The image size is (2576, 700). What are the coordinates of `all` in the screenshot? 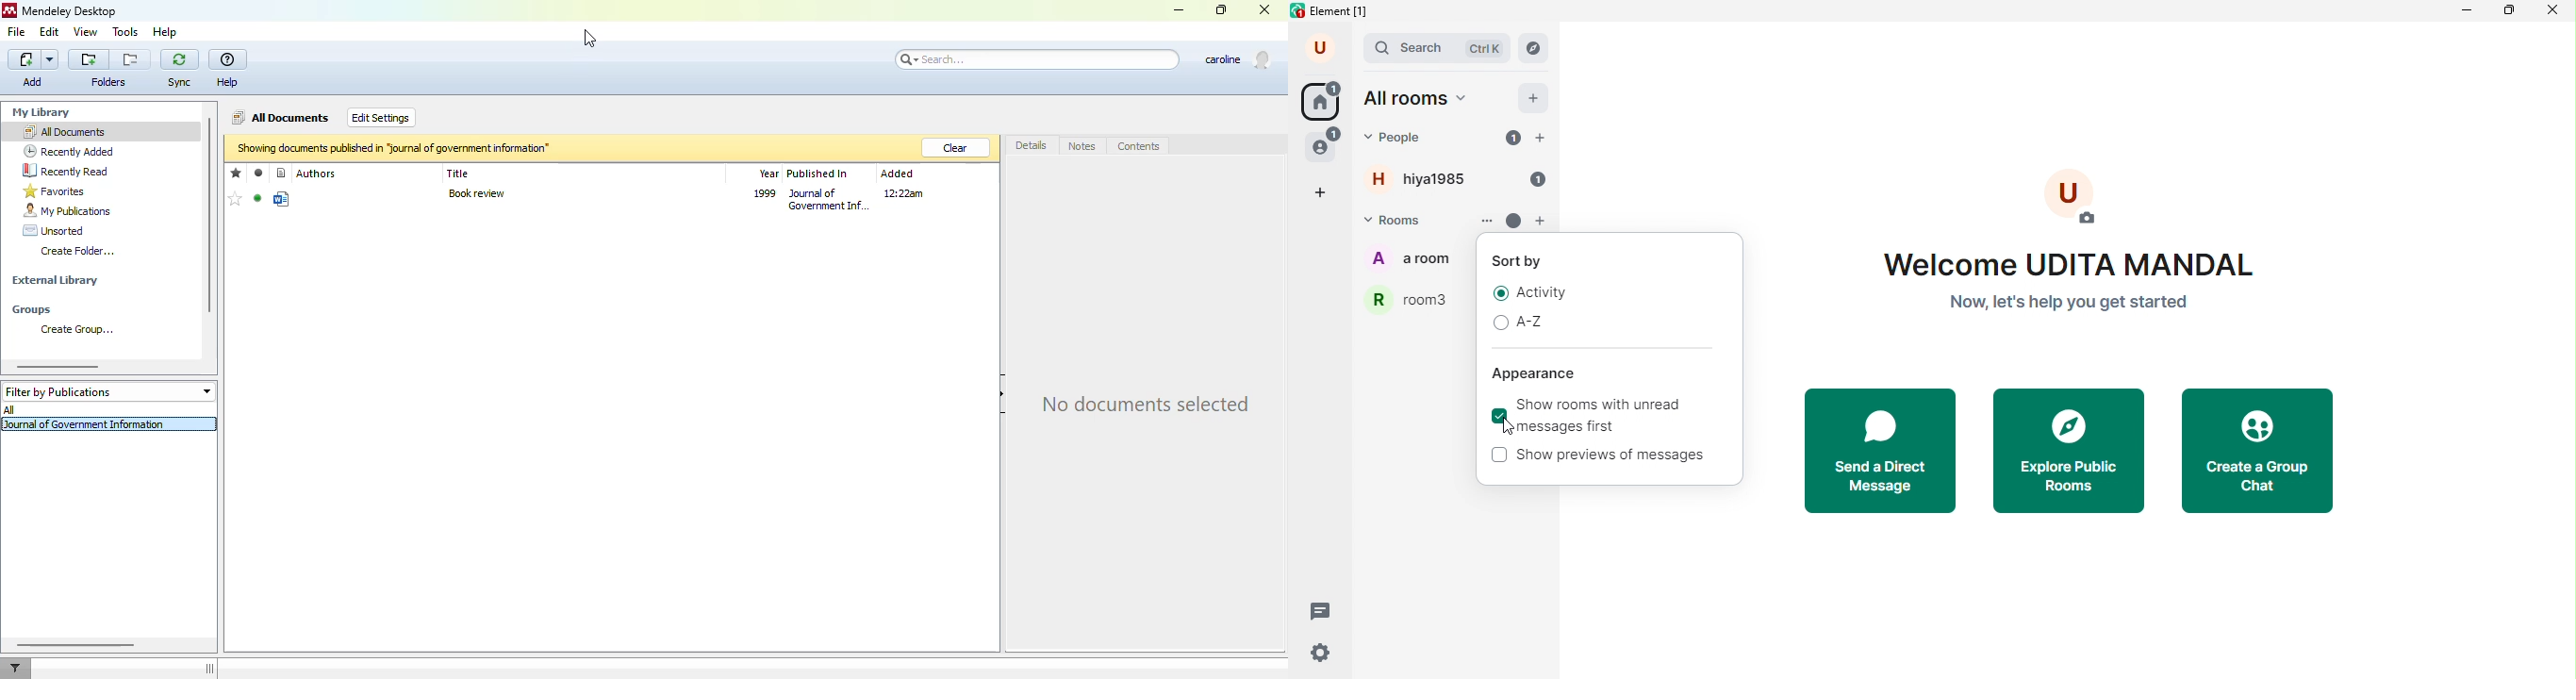 It's located at (9, 409).